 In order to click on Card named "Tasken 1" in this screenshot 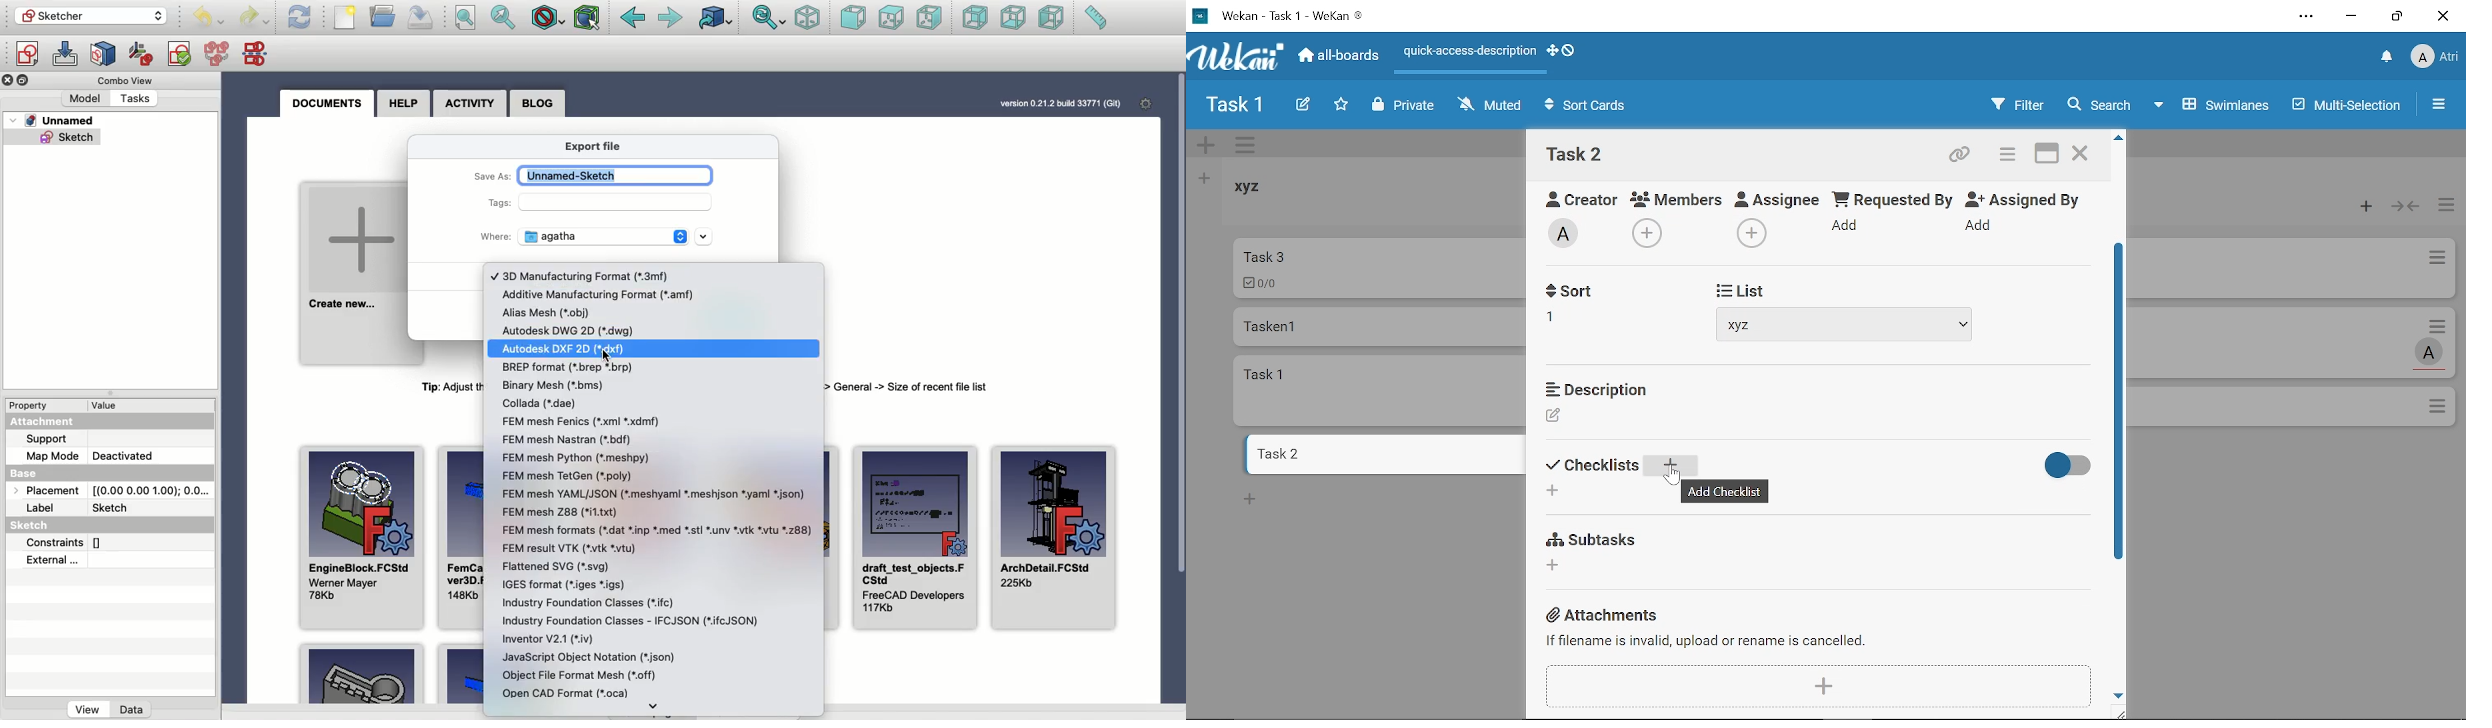, I will do `click(1378, 326)`.